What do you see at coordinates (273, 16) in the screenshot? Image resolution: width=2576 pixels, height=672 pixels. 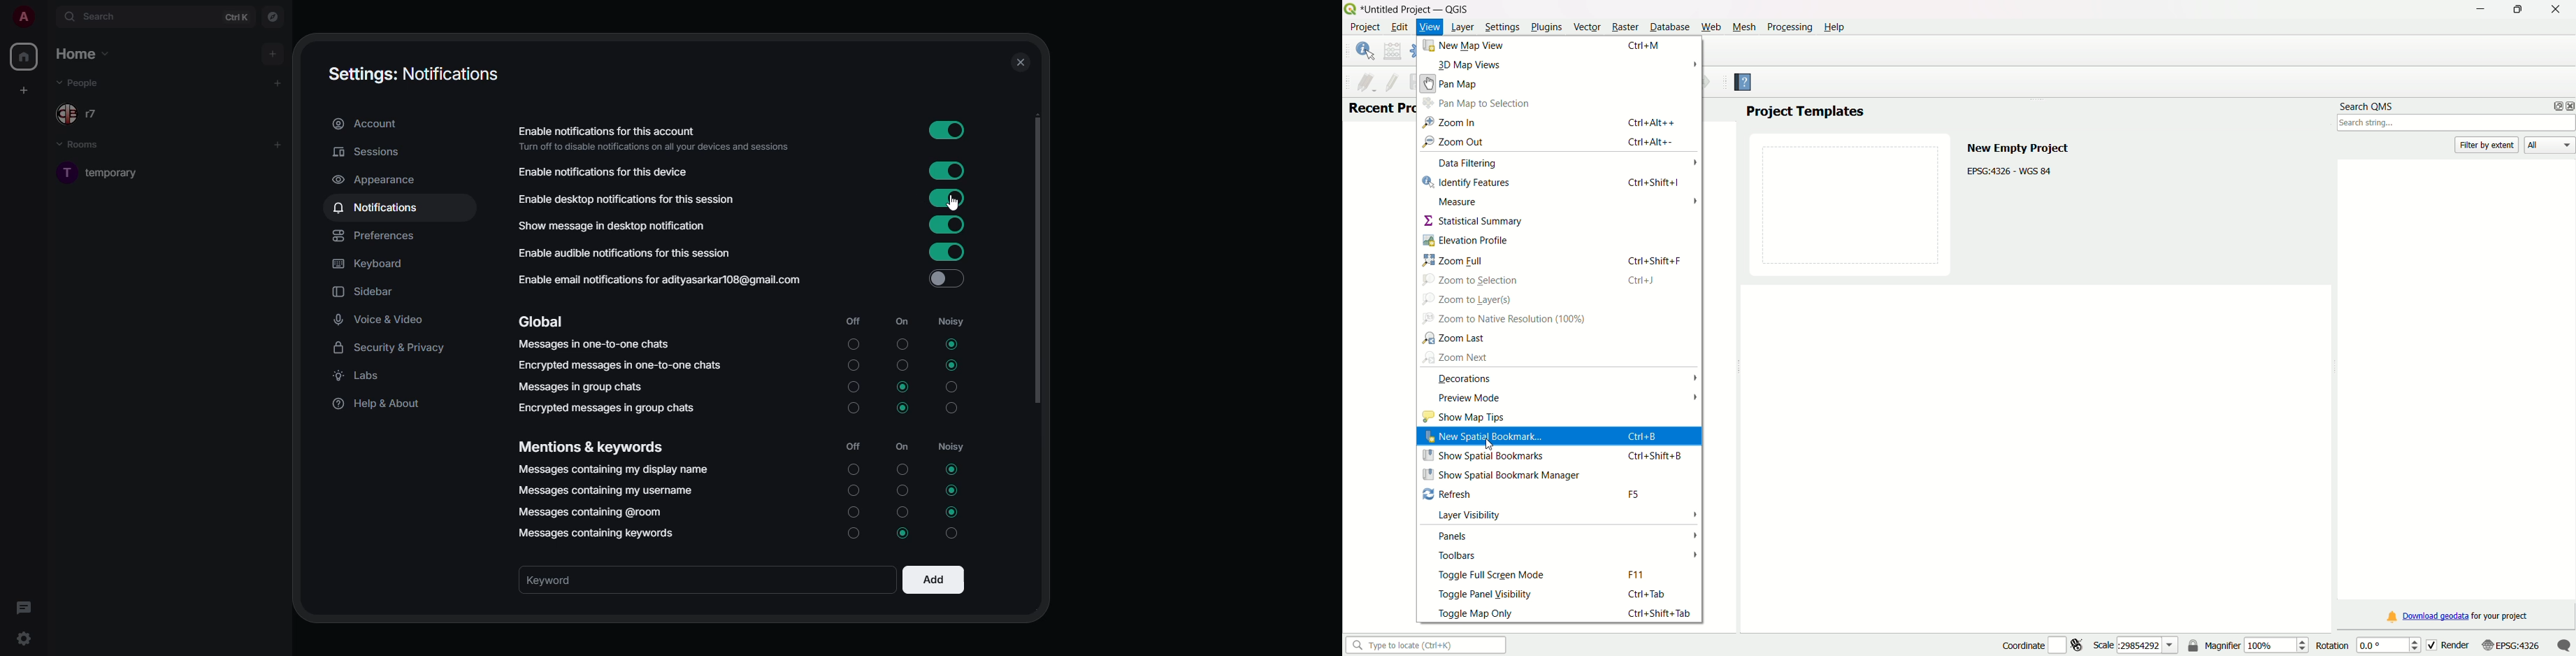 I see `navigator` at bounding box center [273, 16].